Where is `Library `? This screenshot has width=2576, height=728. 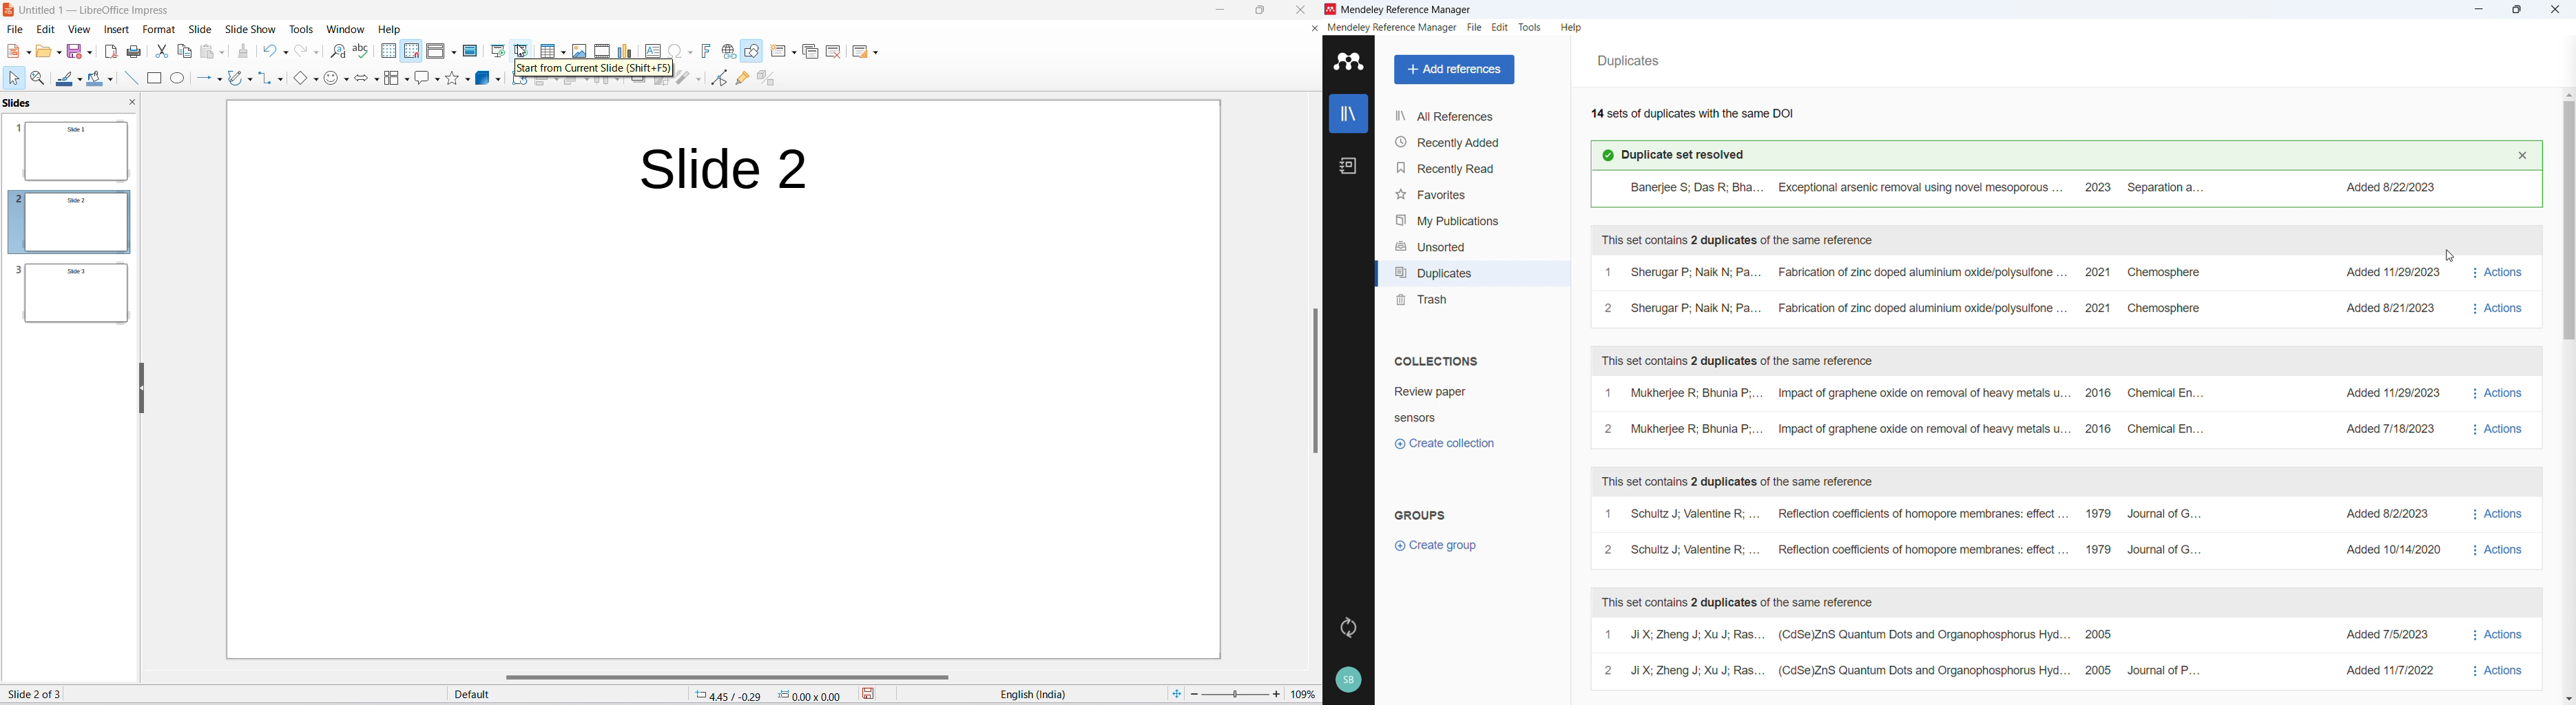
Library  is located at coordinates (1349, 114).